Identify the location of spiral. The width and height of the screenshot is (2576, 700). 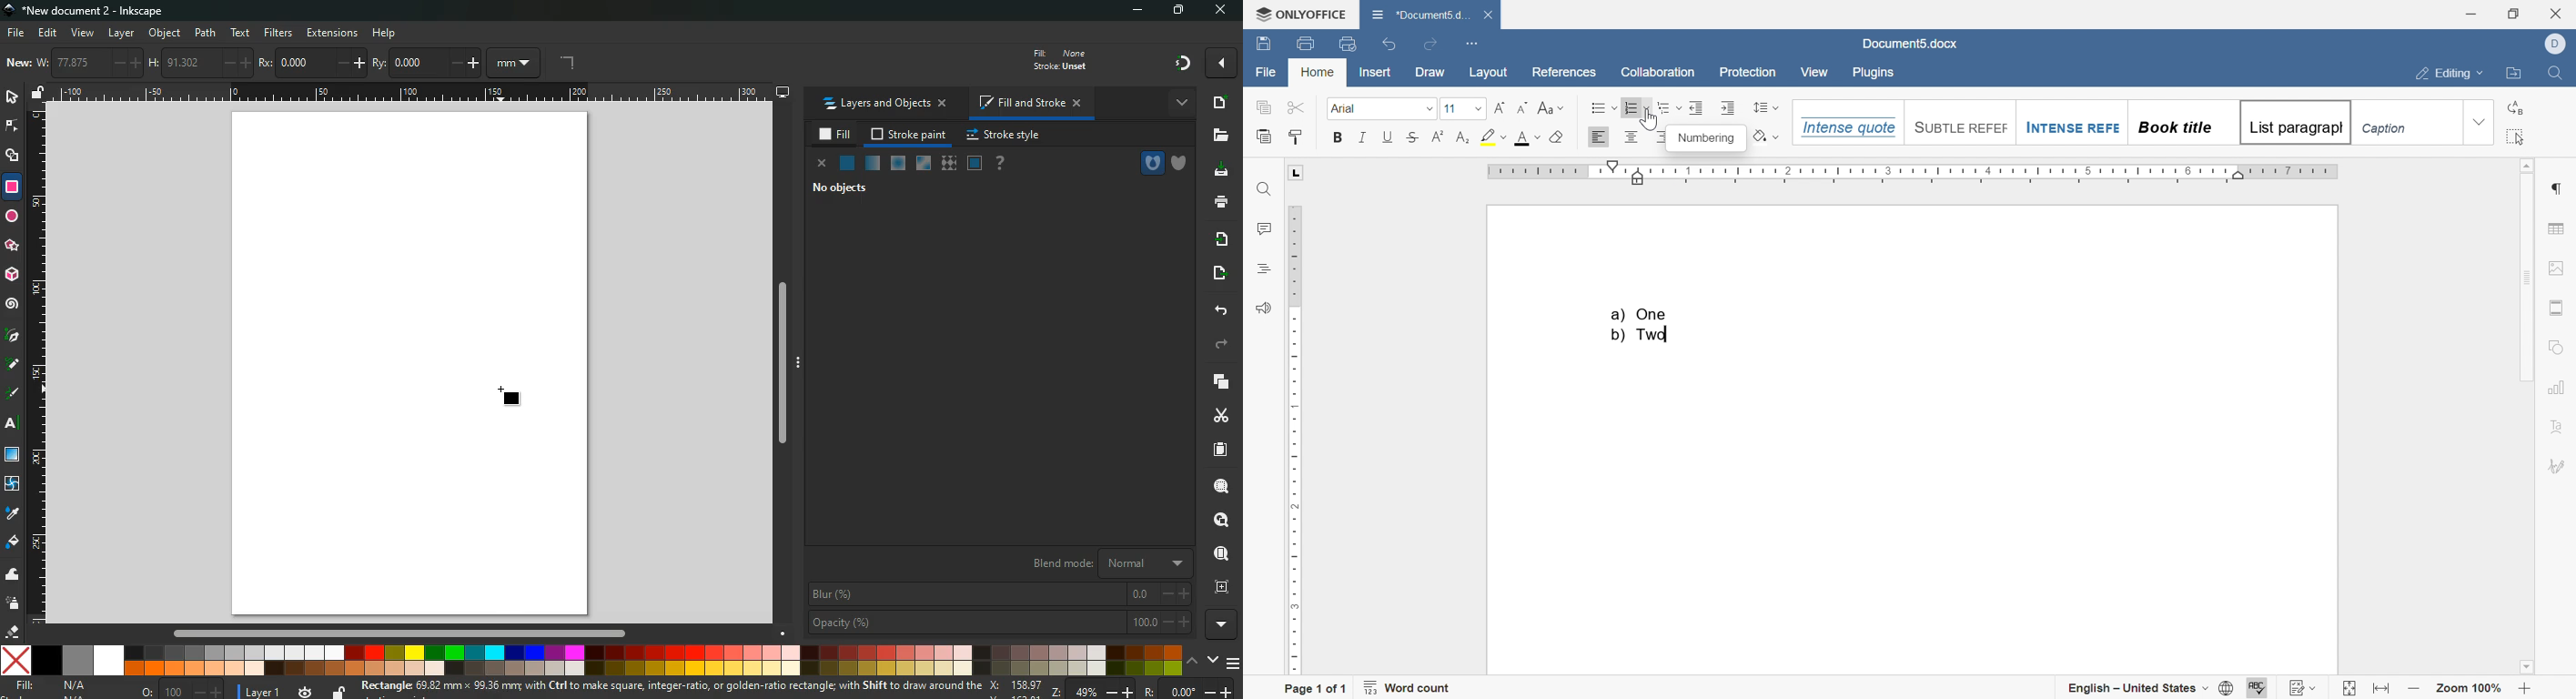
(14, 305).